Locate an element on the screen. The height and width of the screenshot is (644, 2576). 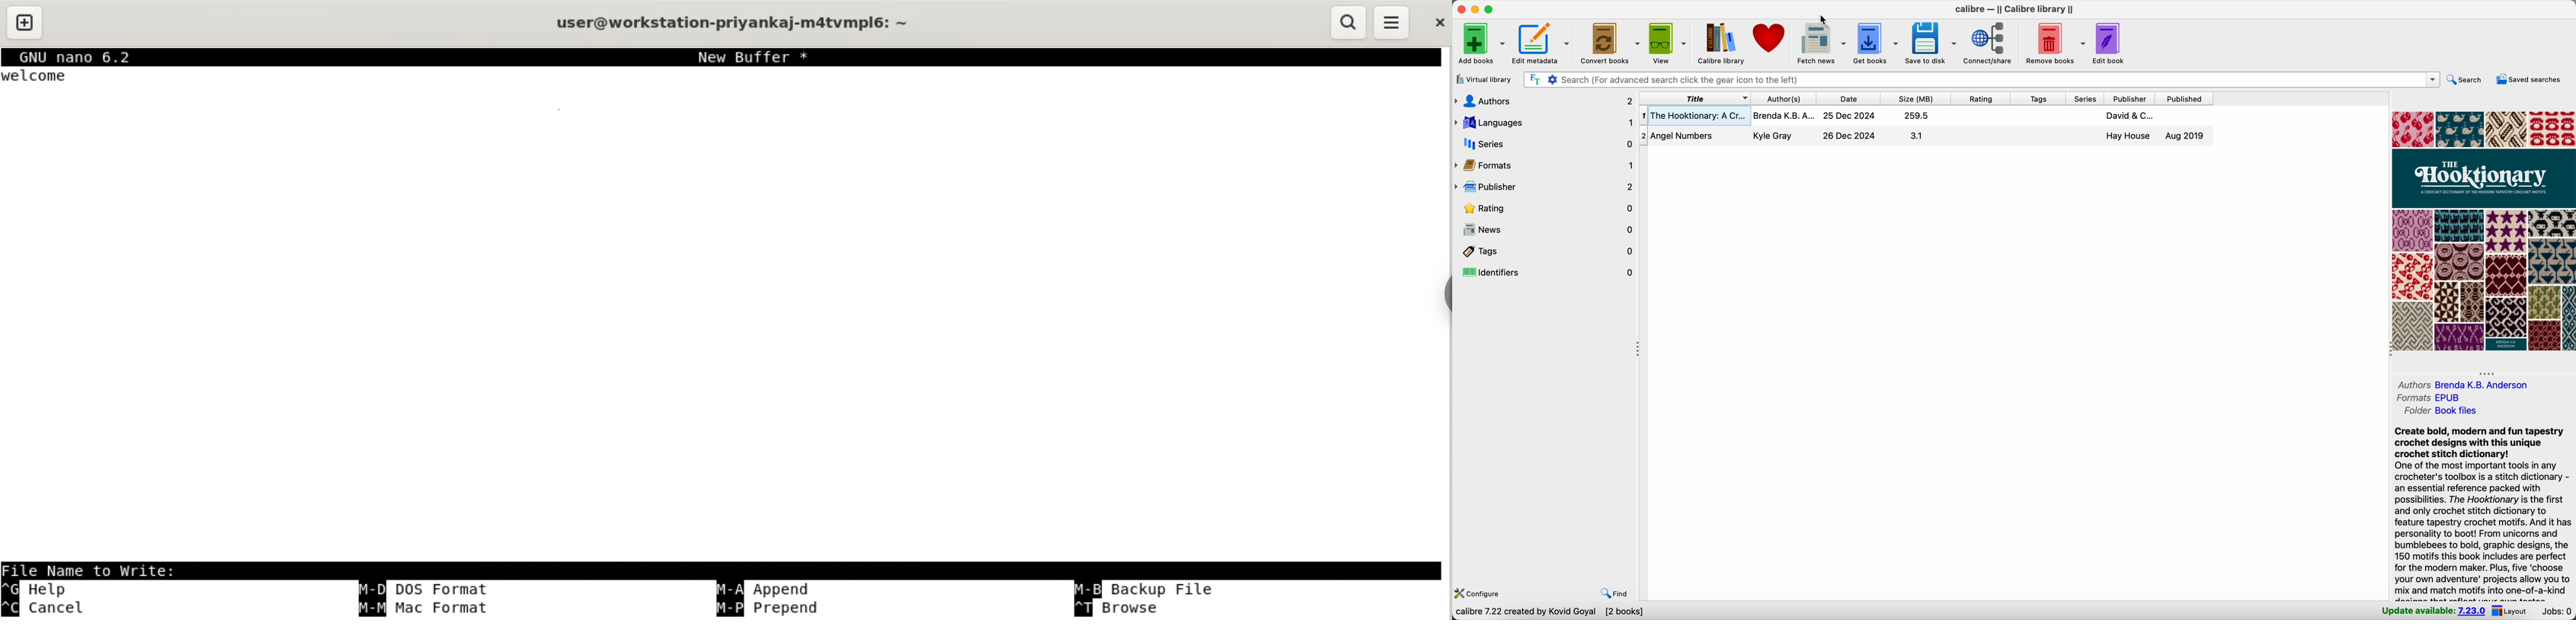
Calibre is located at coordinates (2012, 10).